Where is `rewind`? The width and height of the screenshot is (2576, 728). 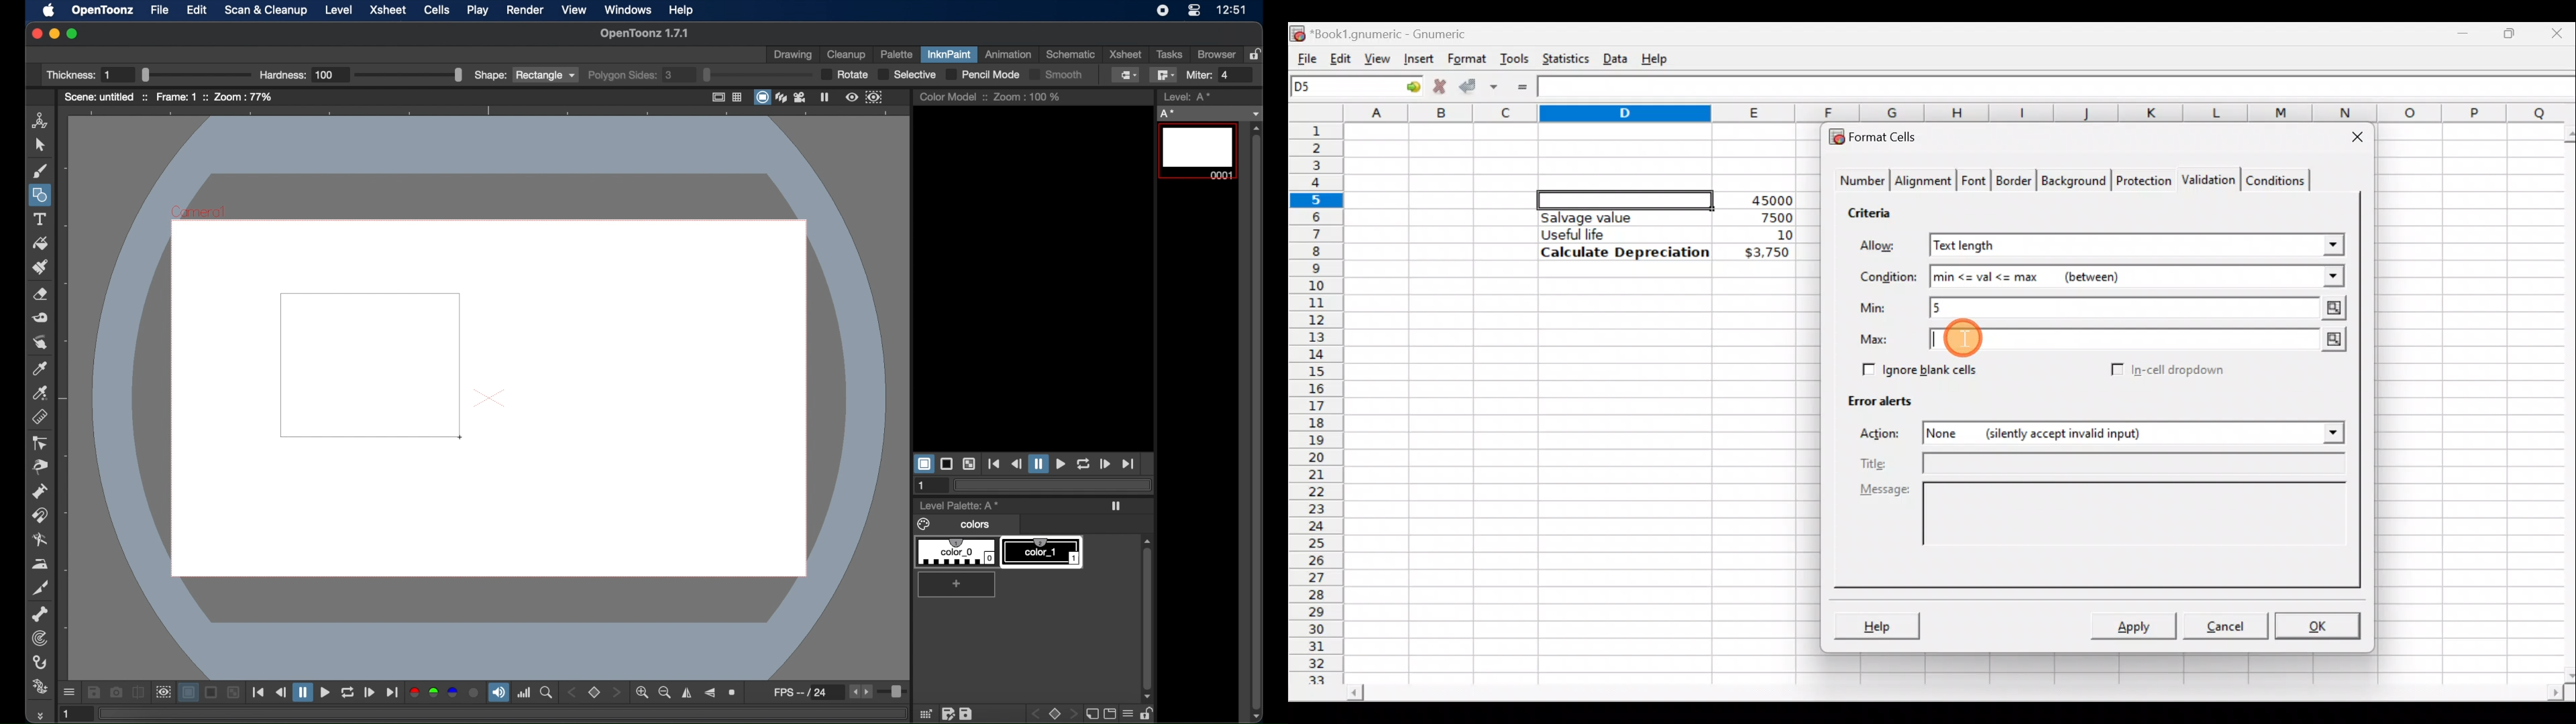 rewind is located at coordinates (1016, 464).